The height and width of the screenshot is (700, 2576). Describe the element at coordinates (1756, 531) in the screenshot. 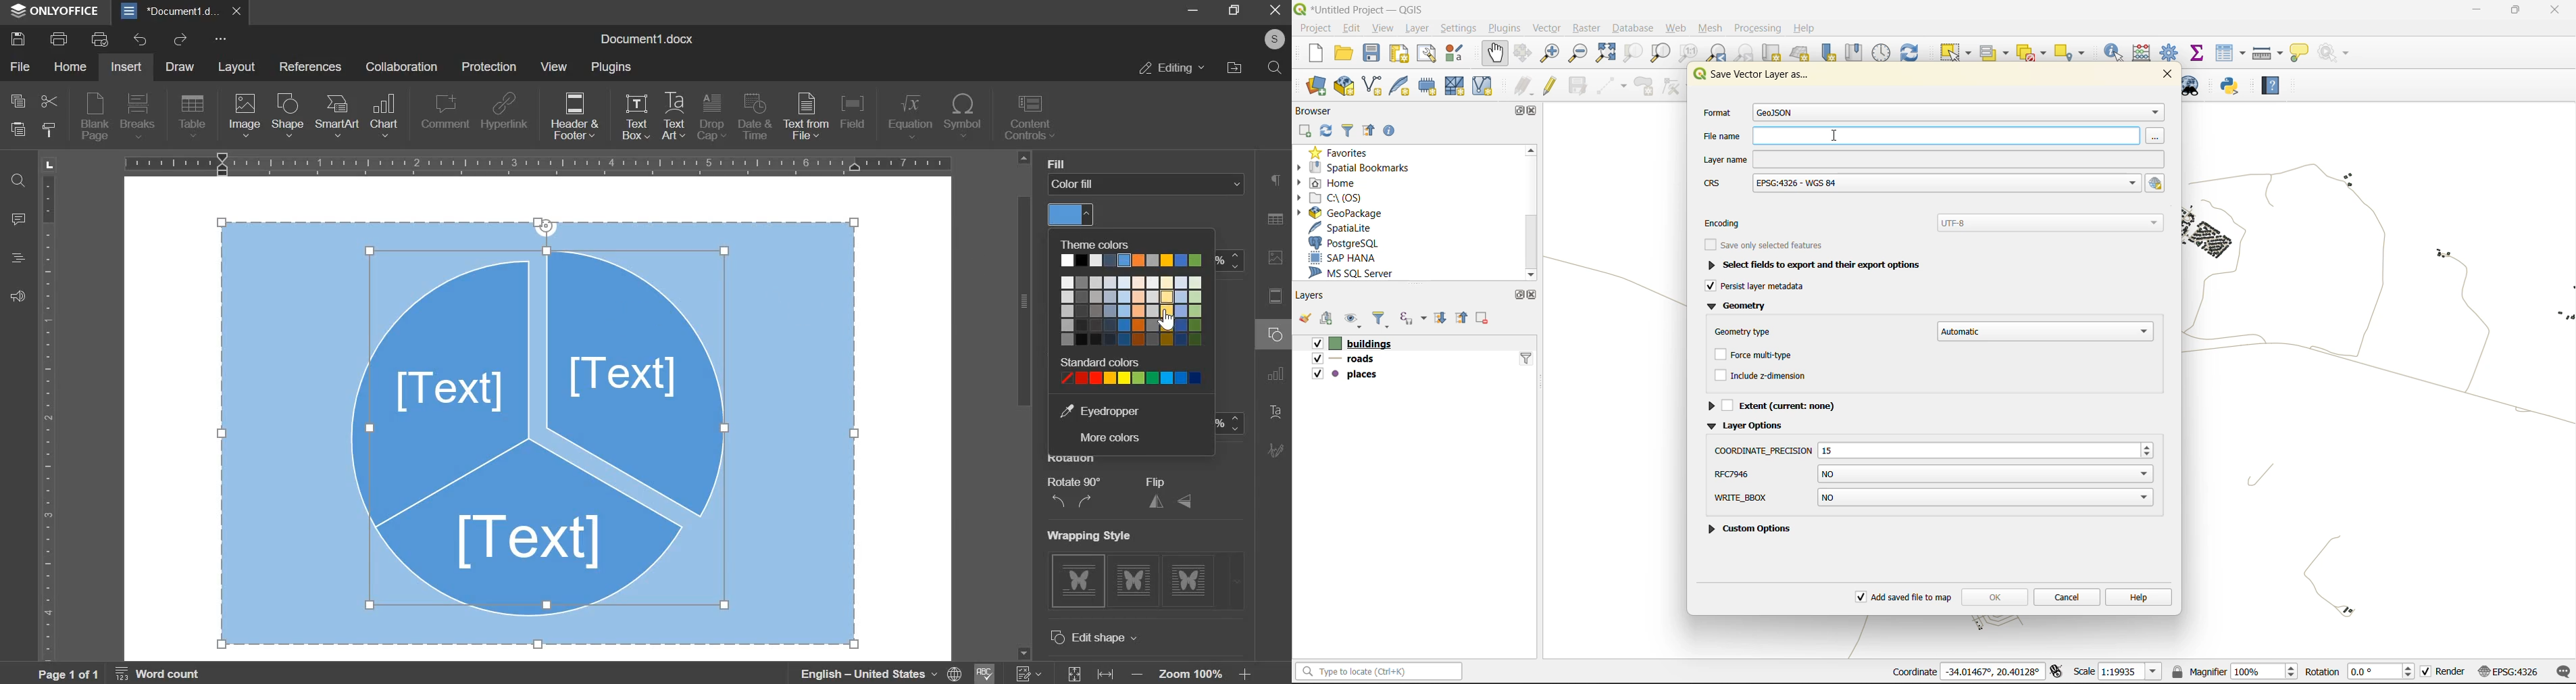

I see `custom option` at that location.